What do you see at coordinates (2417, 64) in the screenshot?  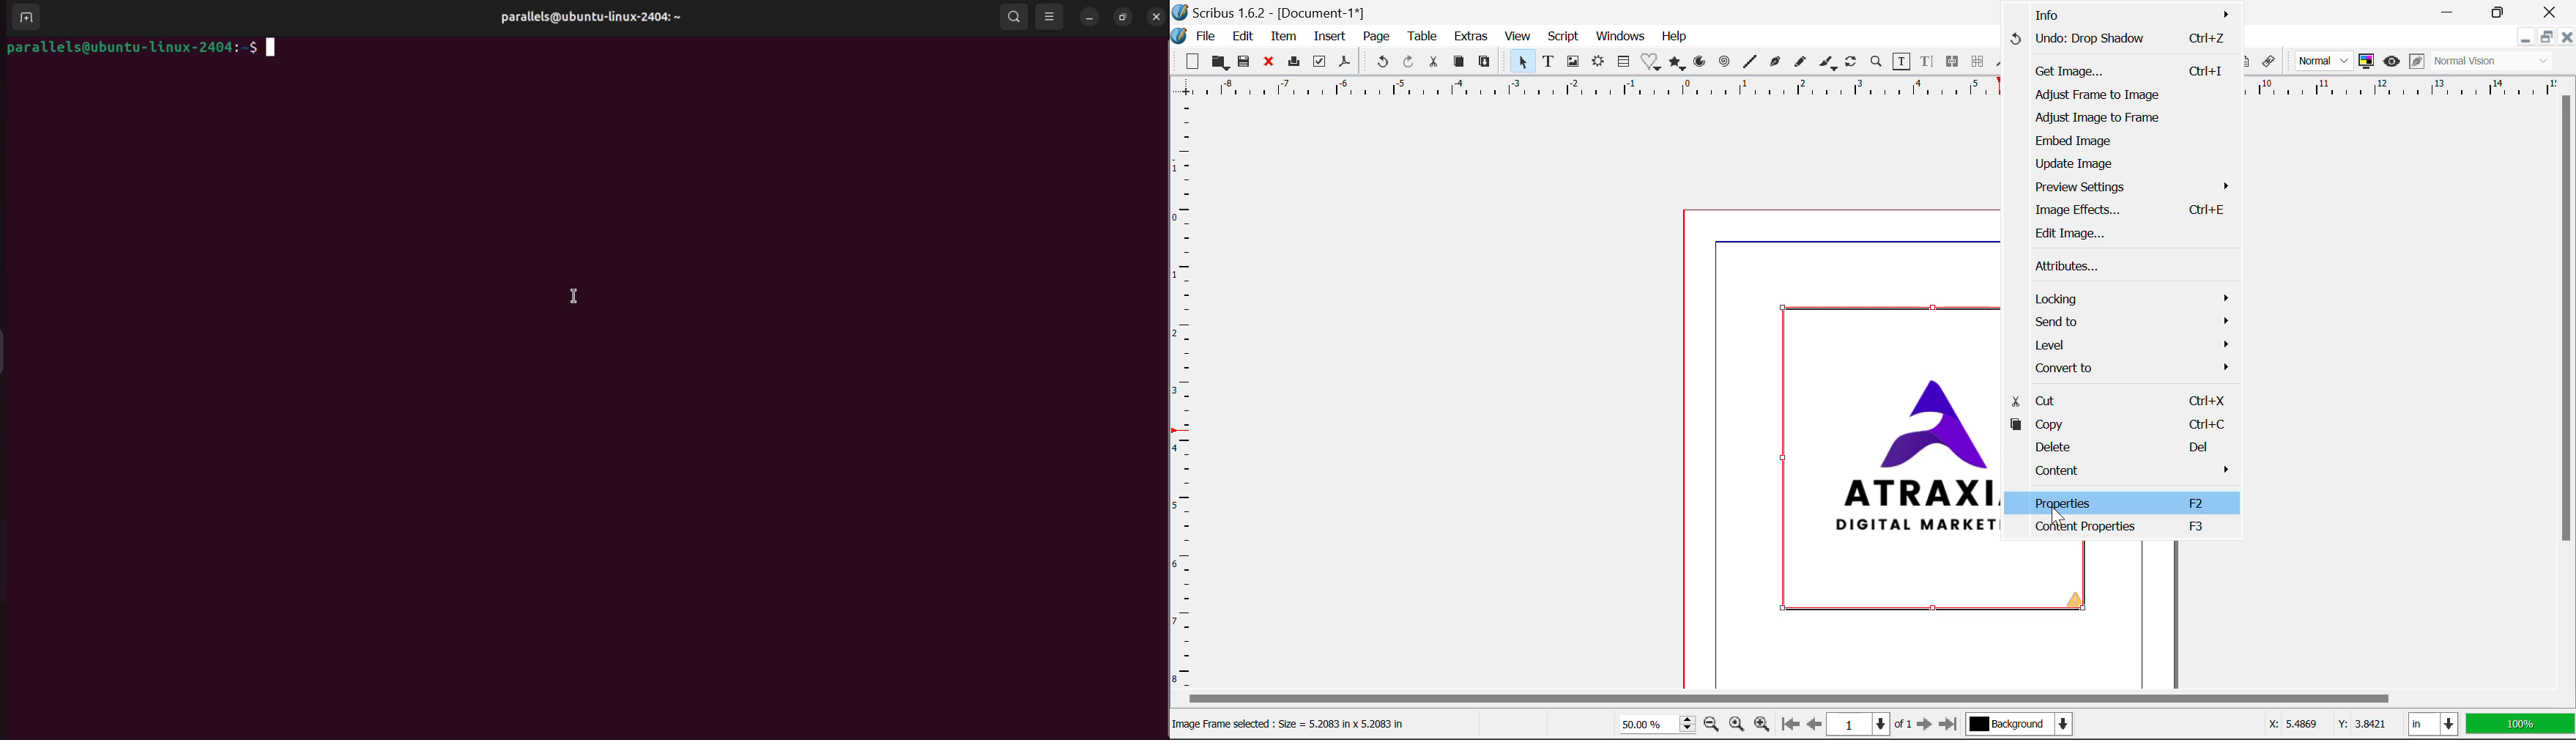 I see `Edit in preview mode` at bounding box center [2417, 64].